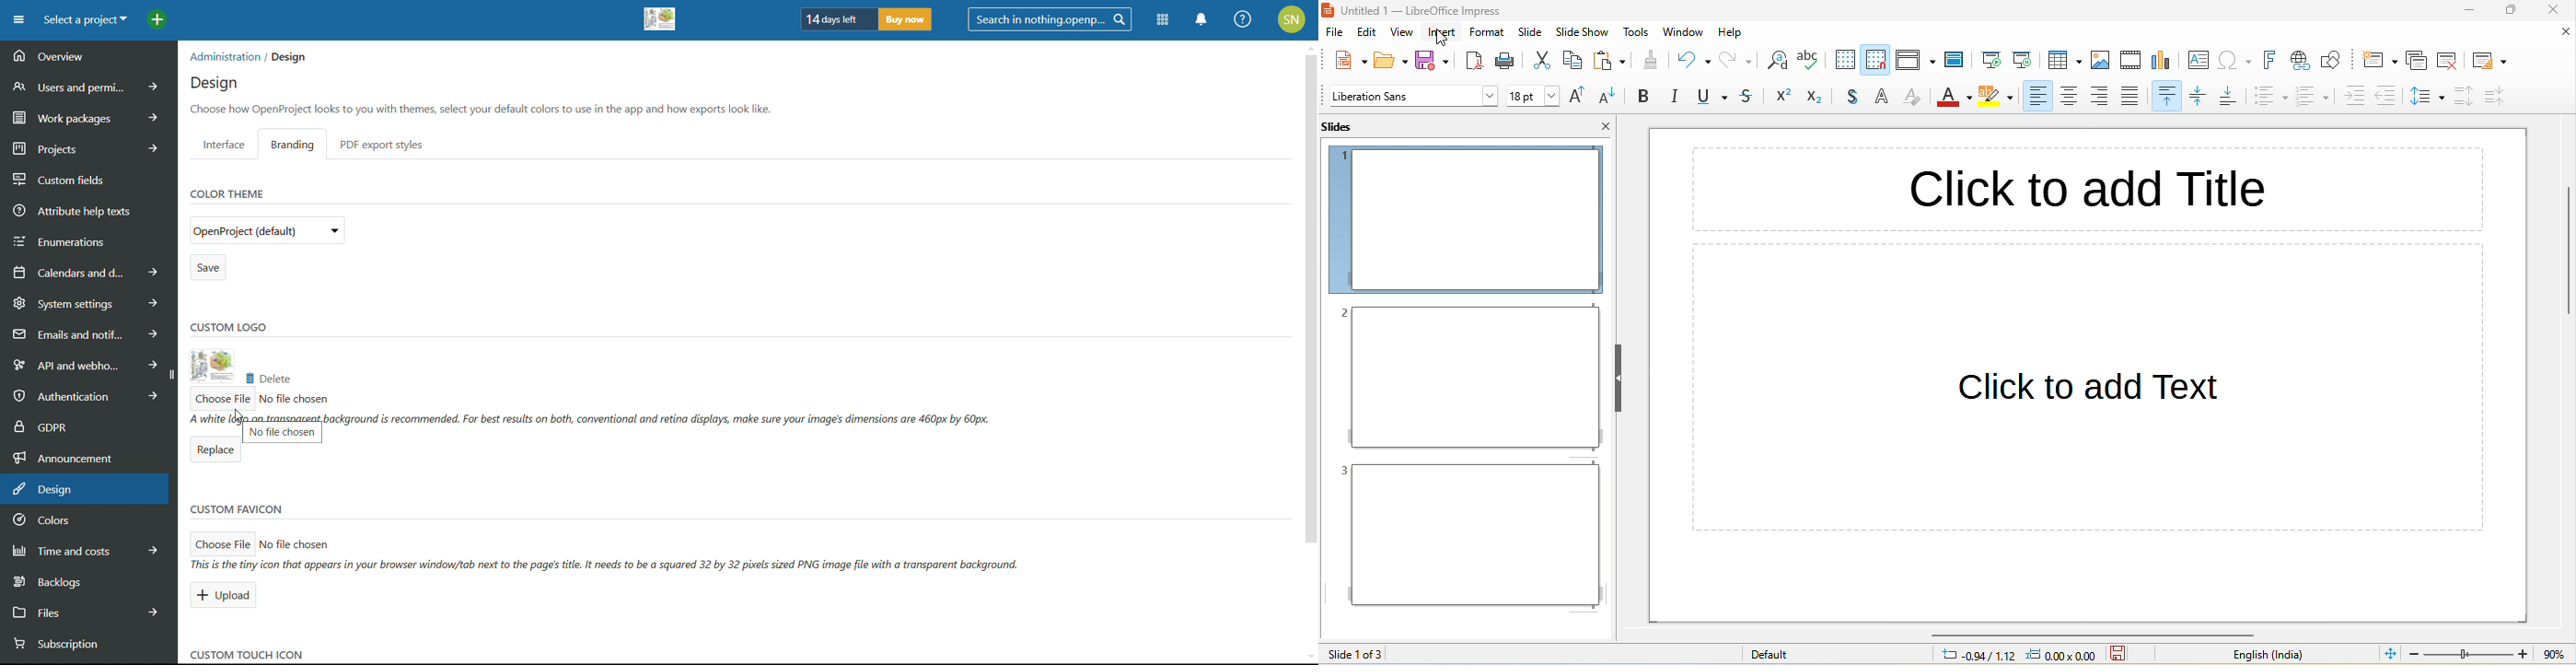  I want to click on video, so click(2130, 59).